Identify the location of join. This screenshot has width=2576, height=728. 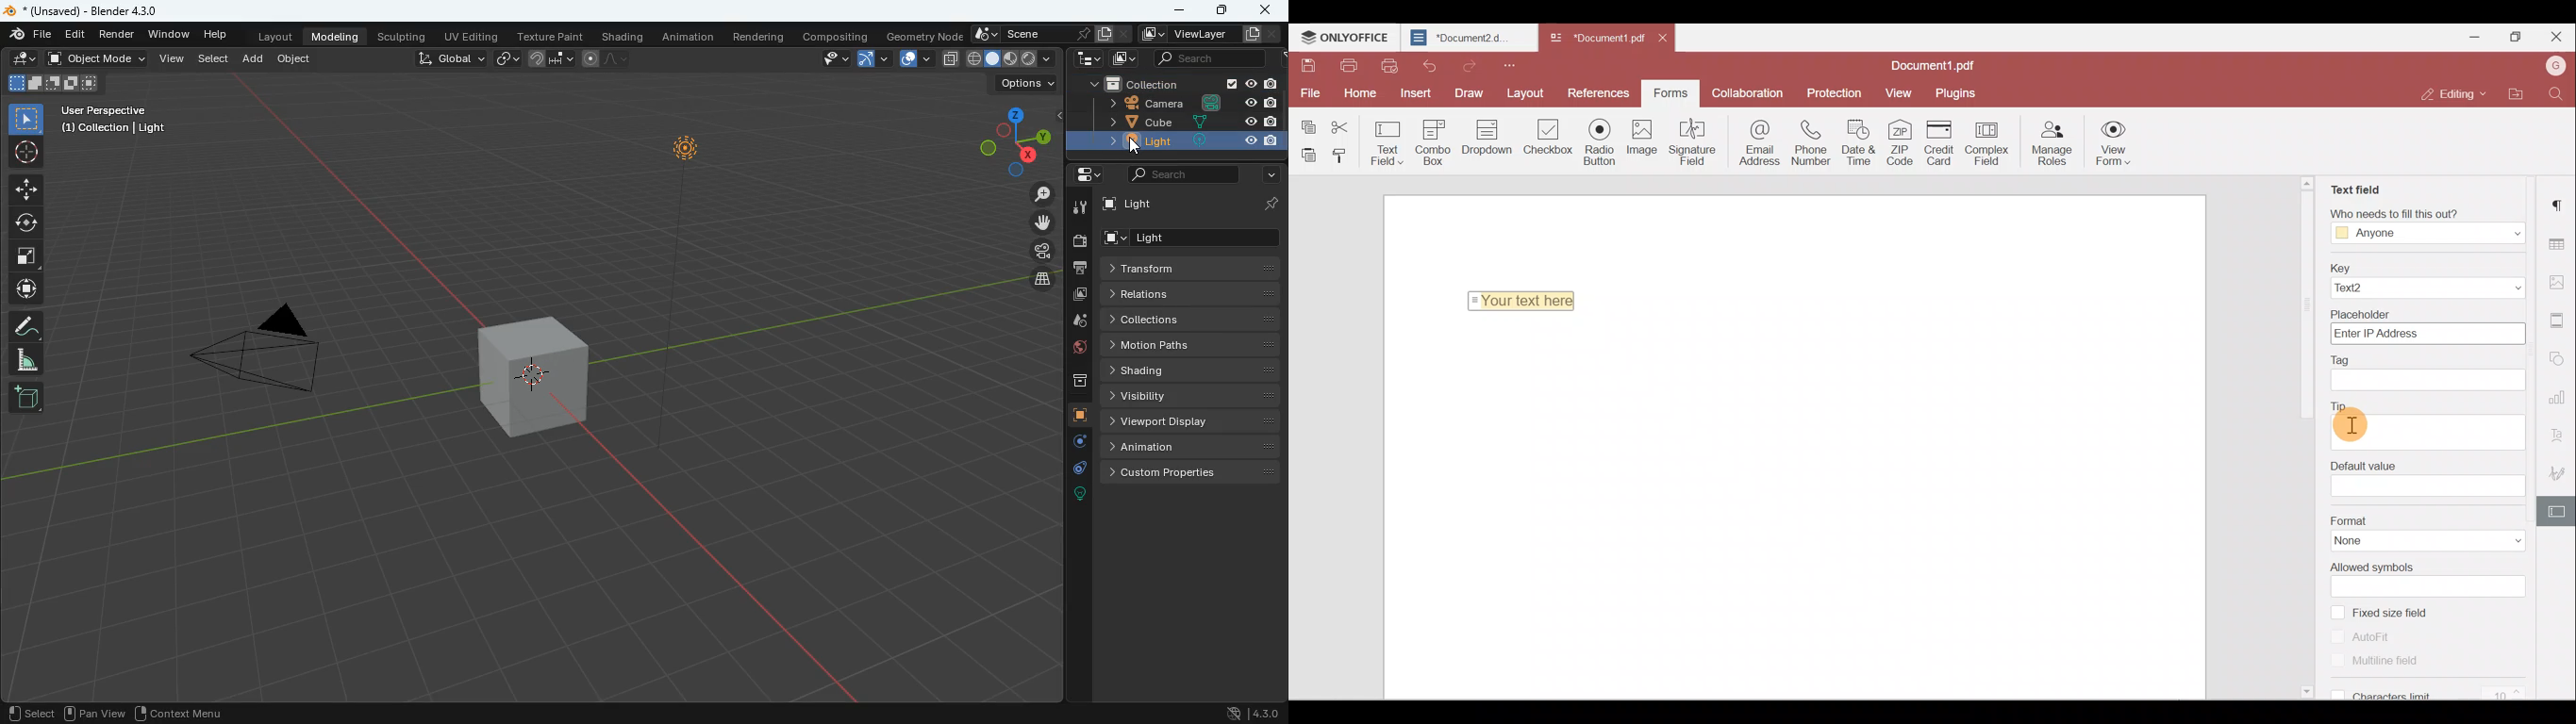
(550, 59).